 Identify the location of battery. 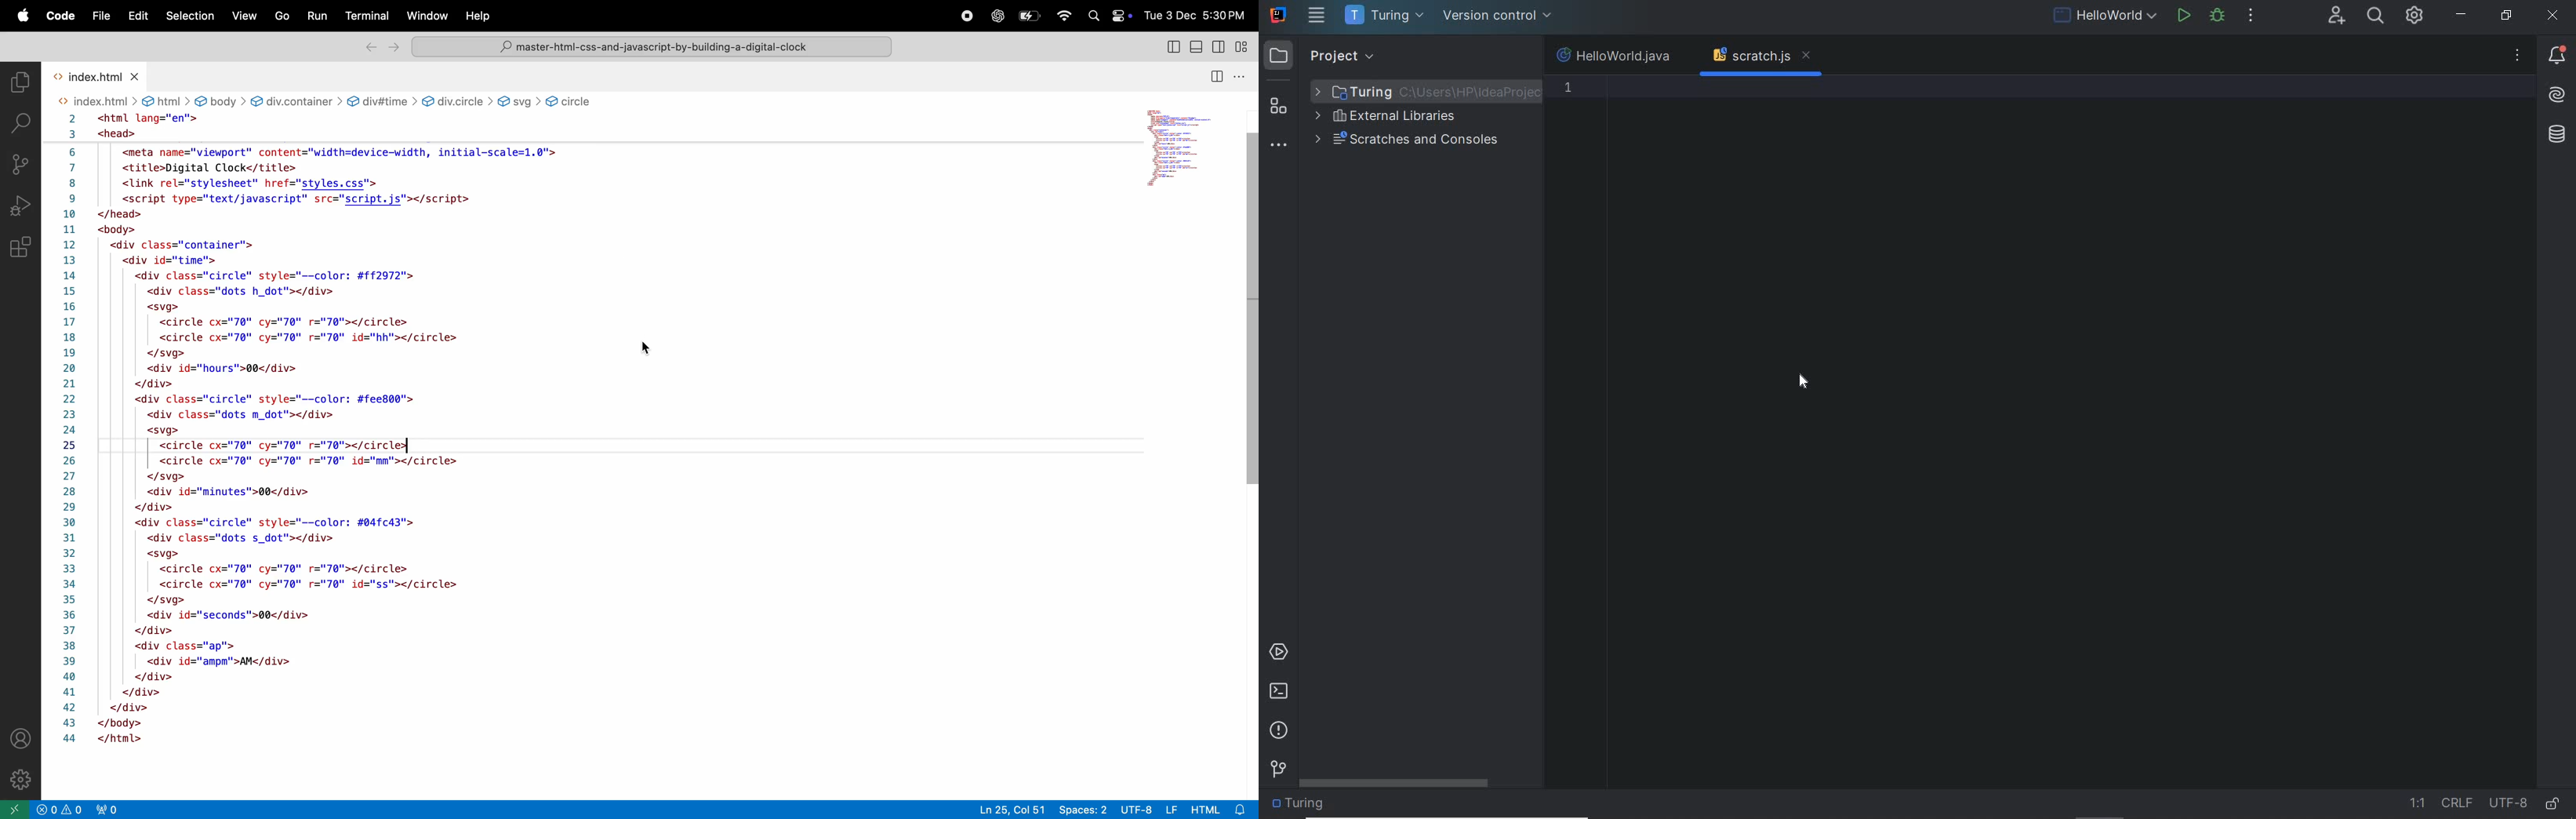
(1031, 16).